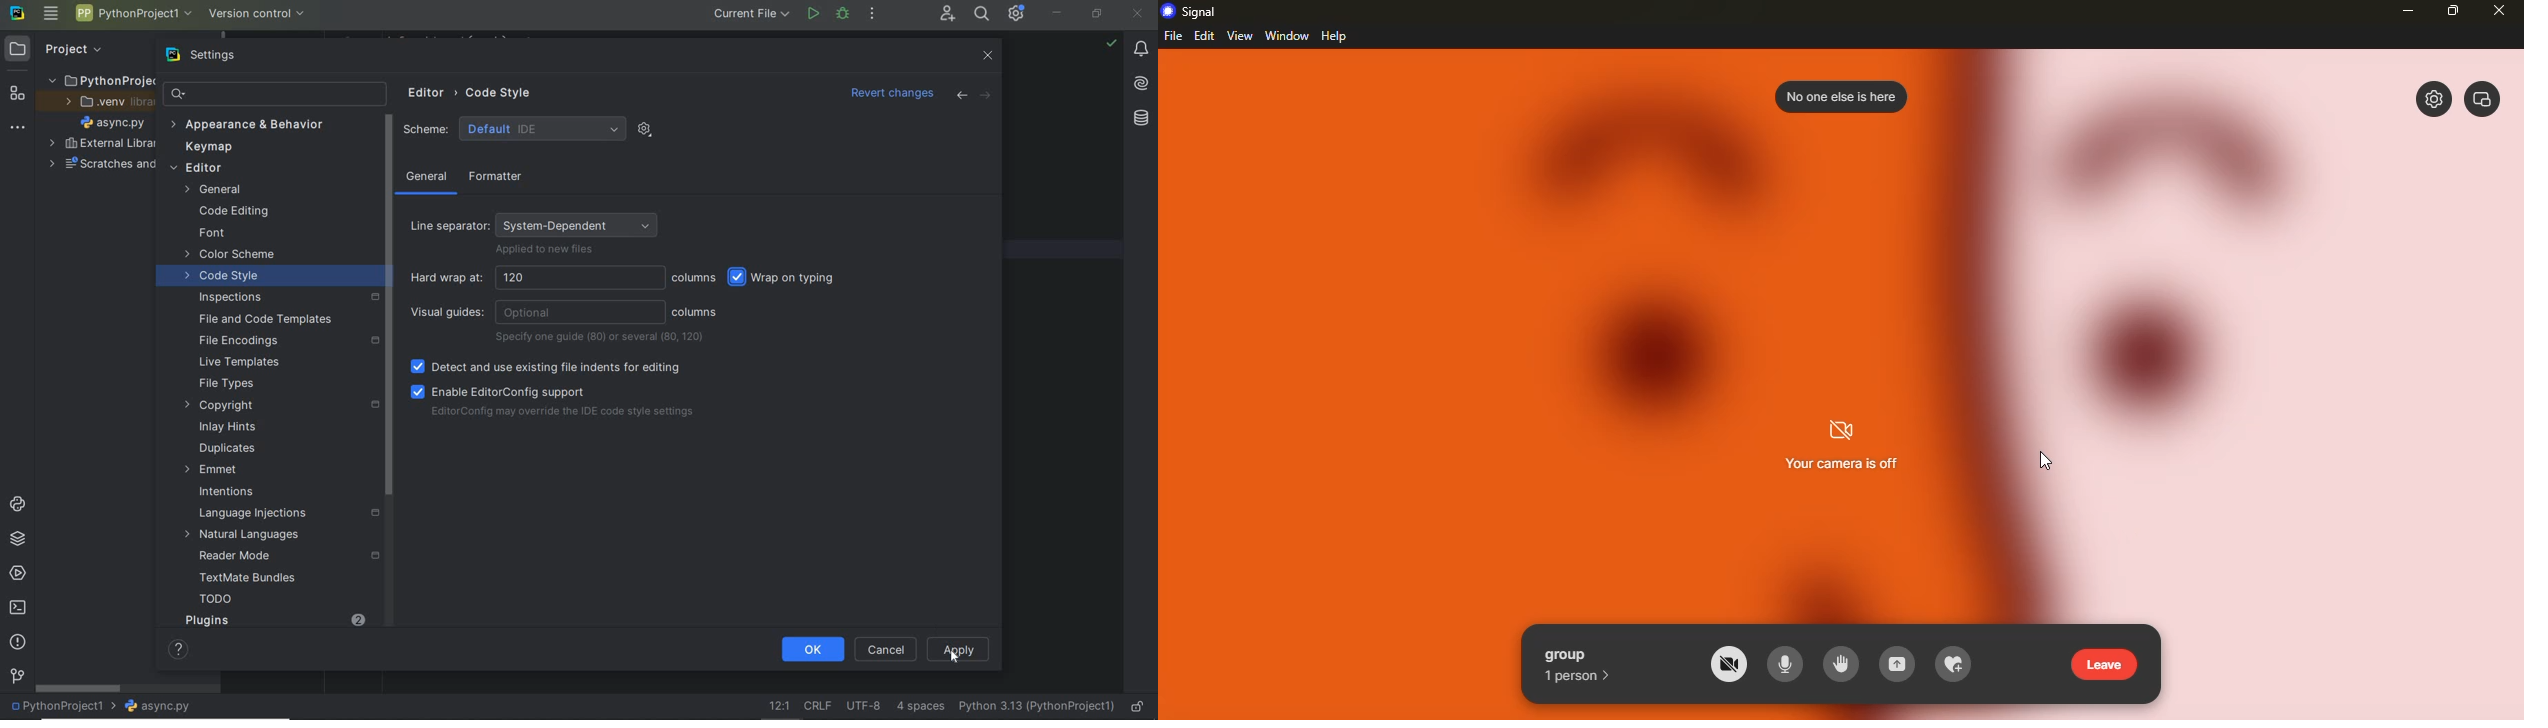  What do you see at coordinates (545, 251) in the screenshot?
I see `Applied to new files` at bounding box center [545, 251].